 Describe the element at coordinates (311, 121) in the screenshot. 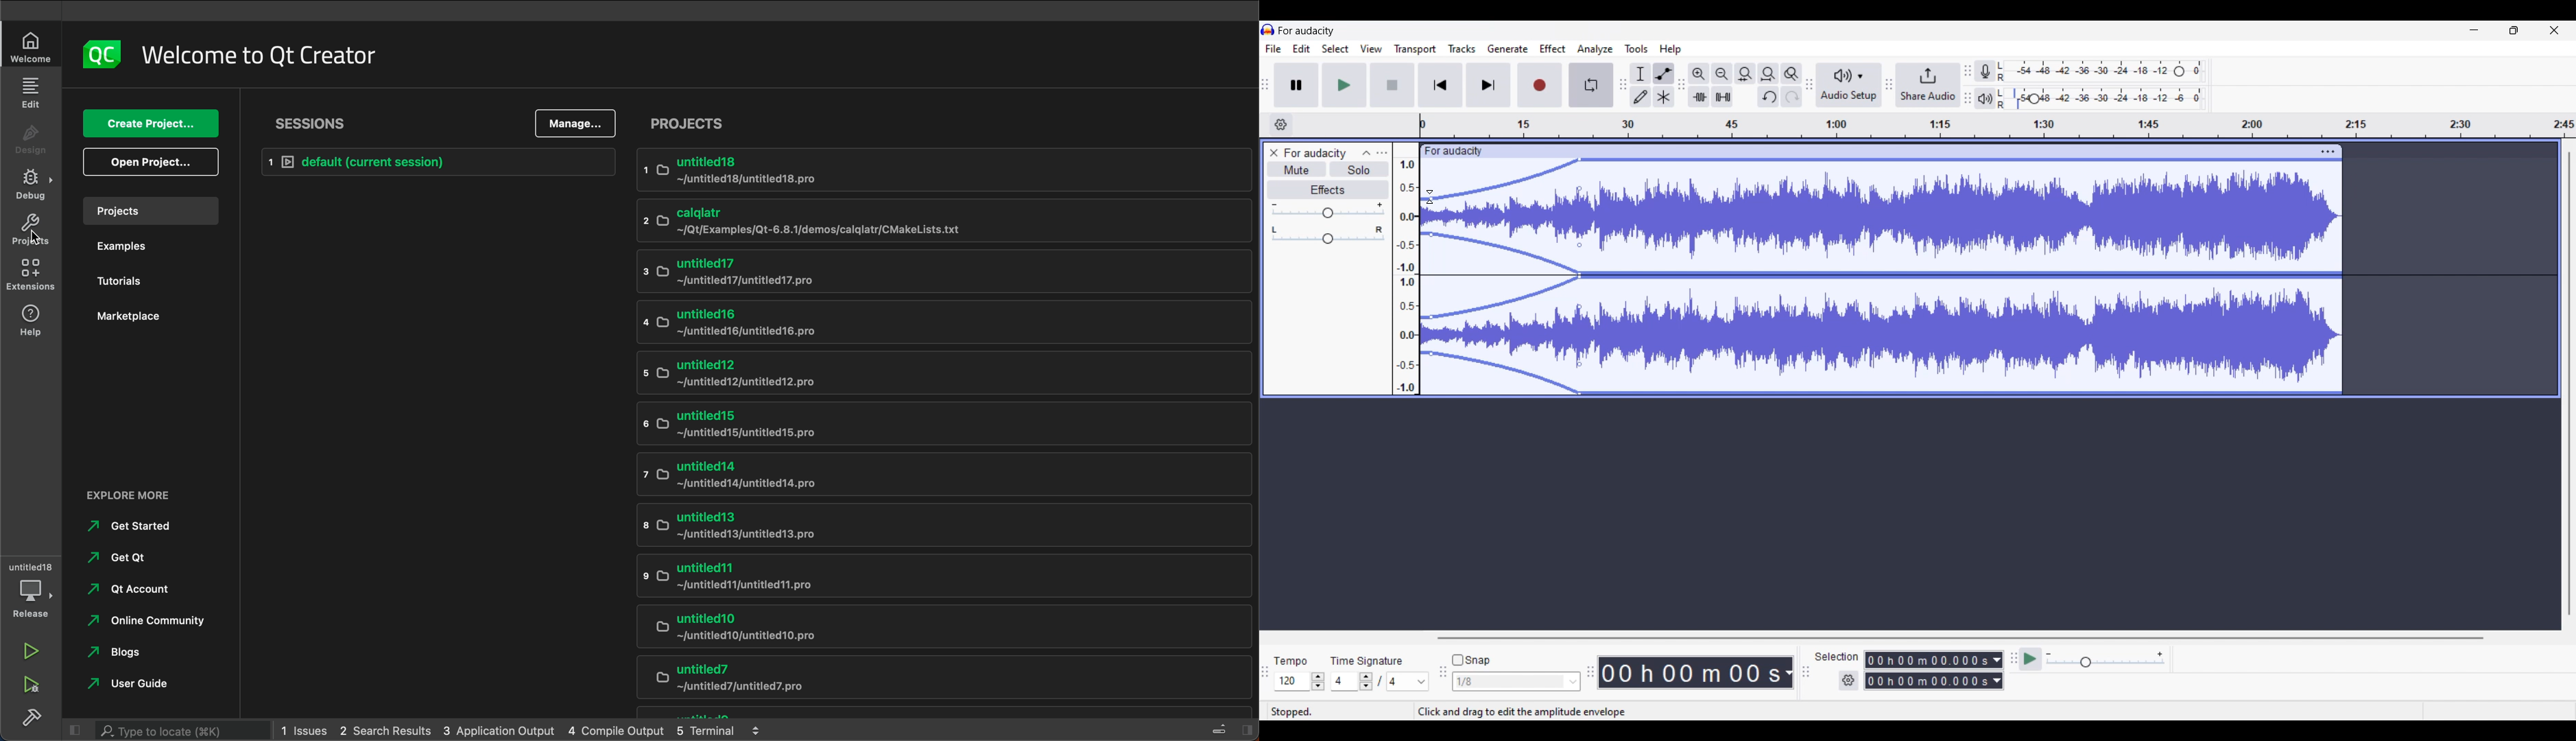

I see `sessions` at that location.